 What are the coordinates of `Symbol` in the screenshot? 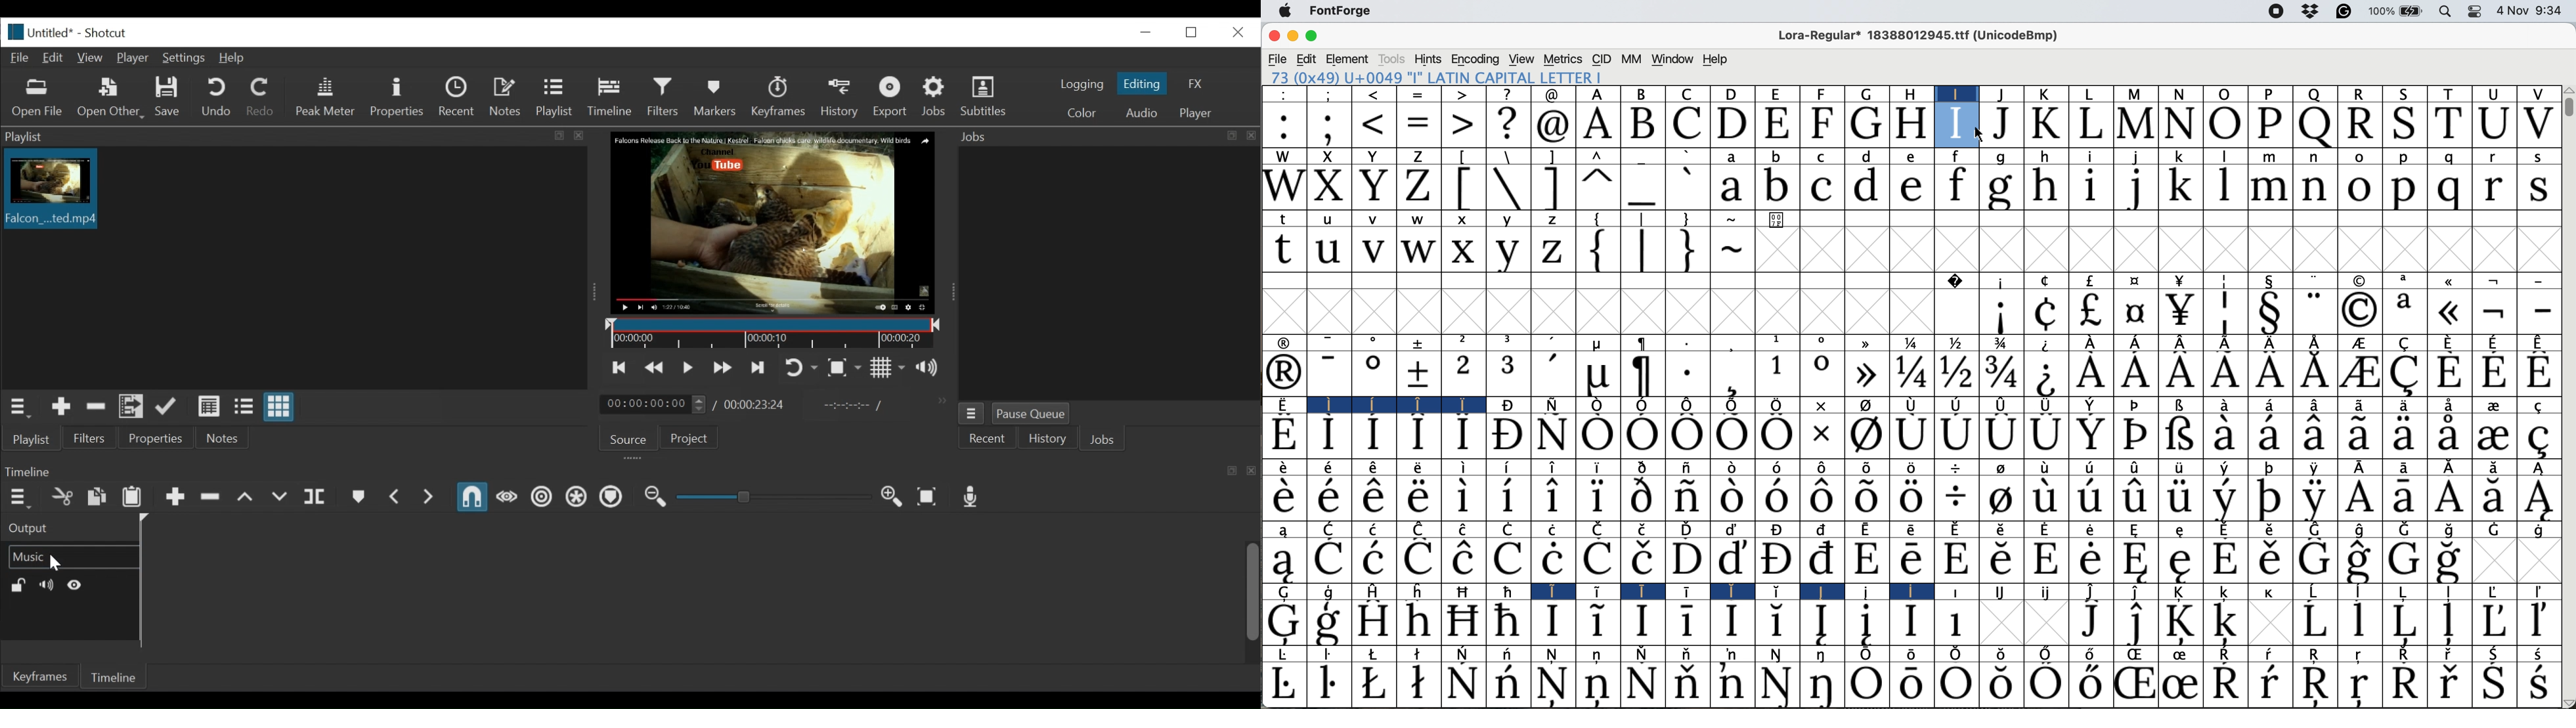 It's located at (2270, 435).